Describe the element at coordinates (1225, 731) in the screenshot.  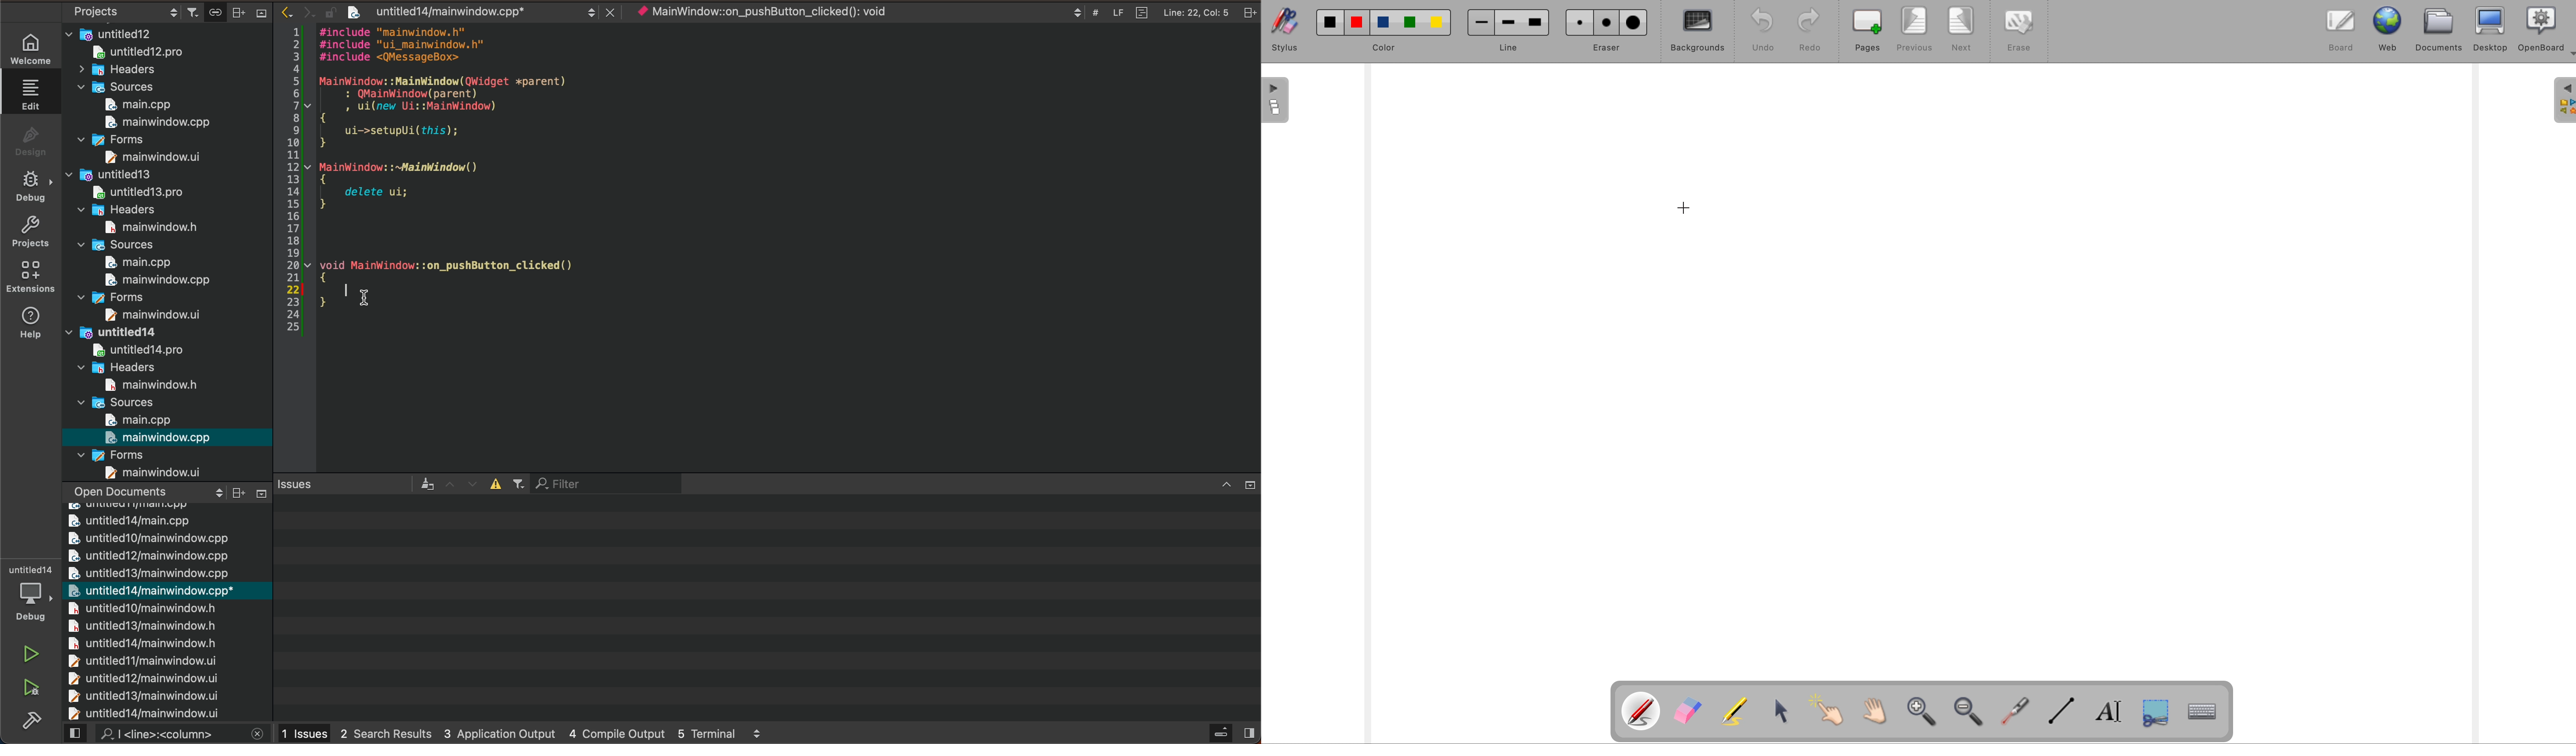
I see `close slidebar` at that location.